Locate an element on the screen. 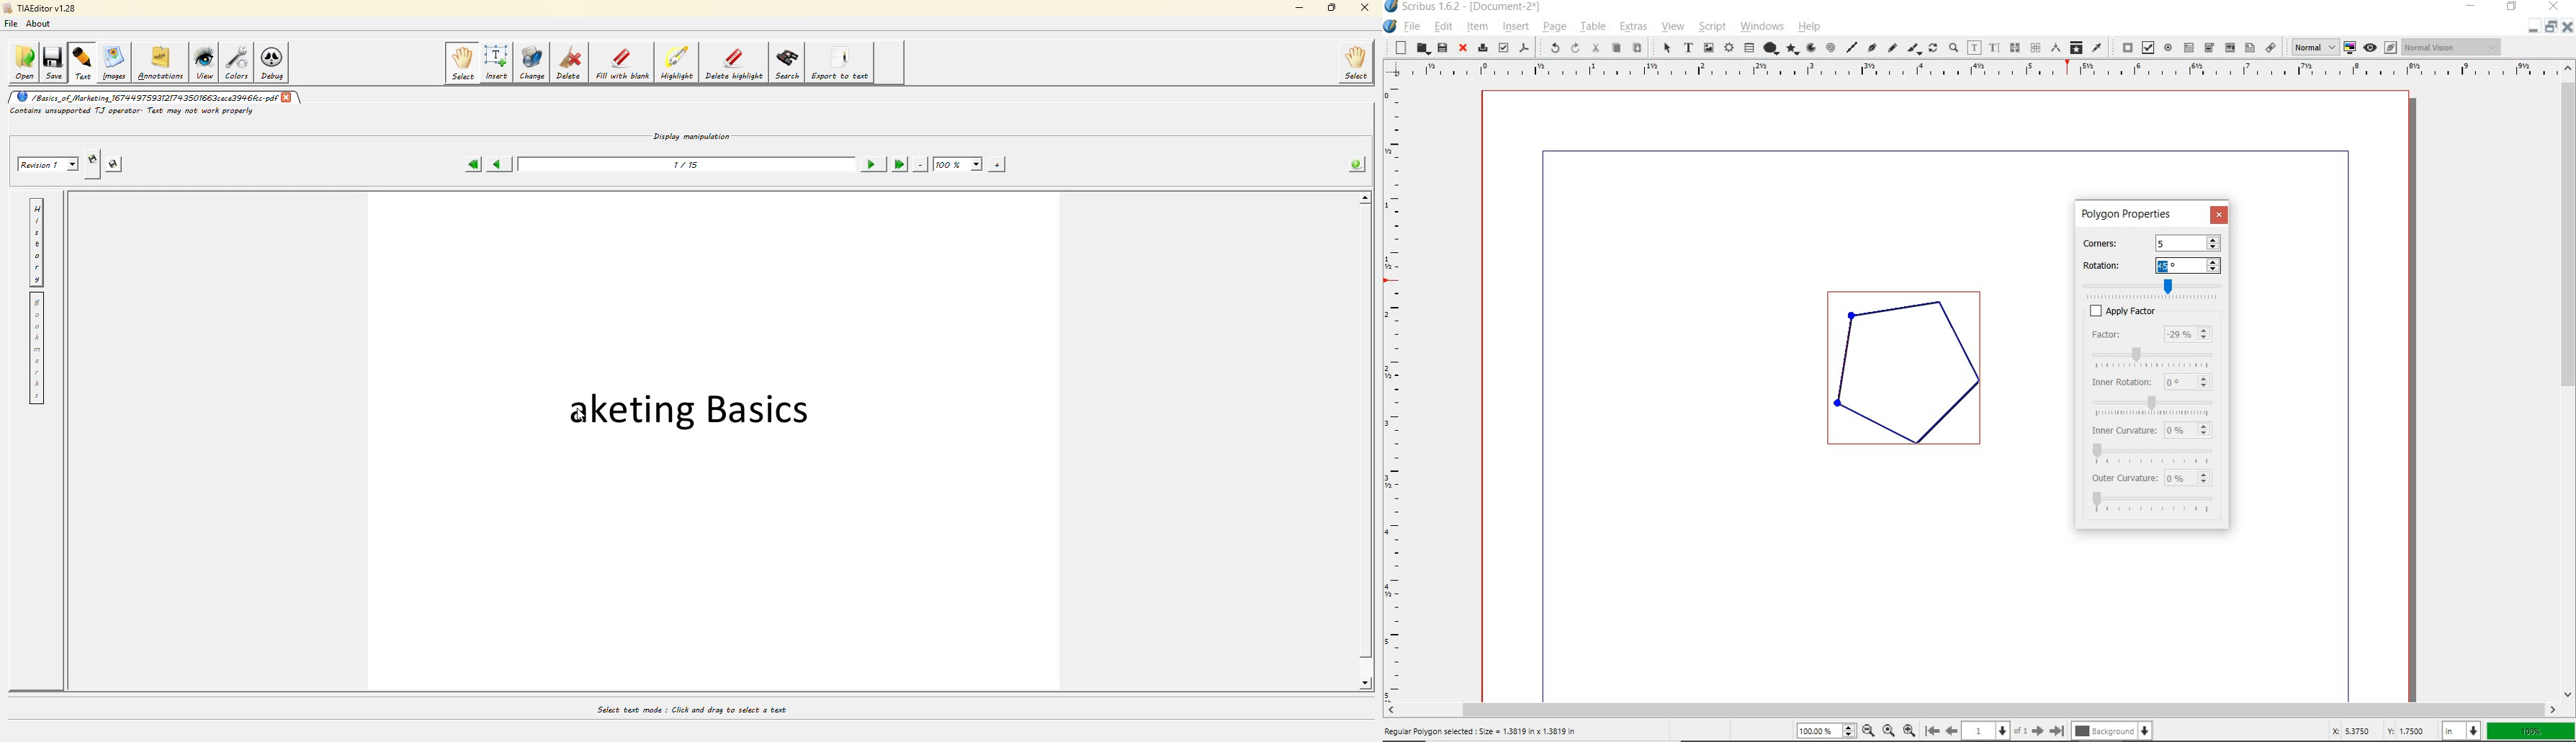 The image size is (2576, 756). open is located at coordinates (1420, 48).